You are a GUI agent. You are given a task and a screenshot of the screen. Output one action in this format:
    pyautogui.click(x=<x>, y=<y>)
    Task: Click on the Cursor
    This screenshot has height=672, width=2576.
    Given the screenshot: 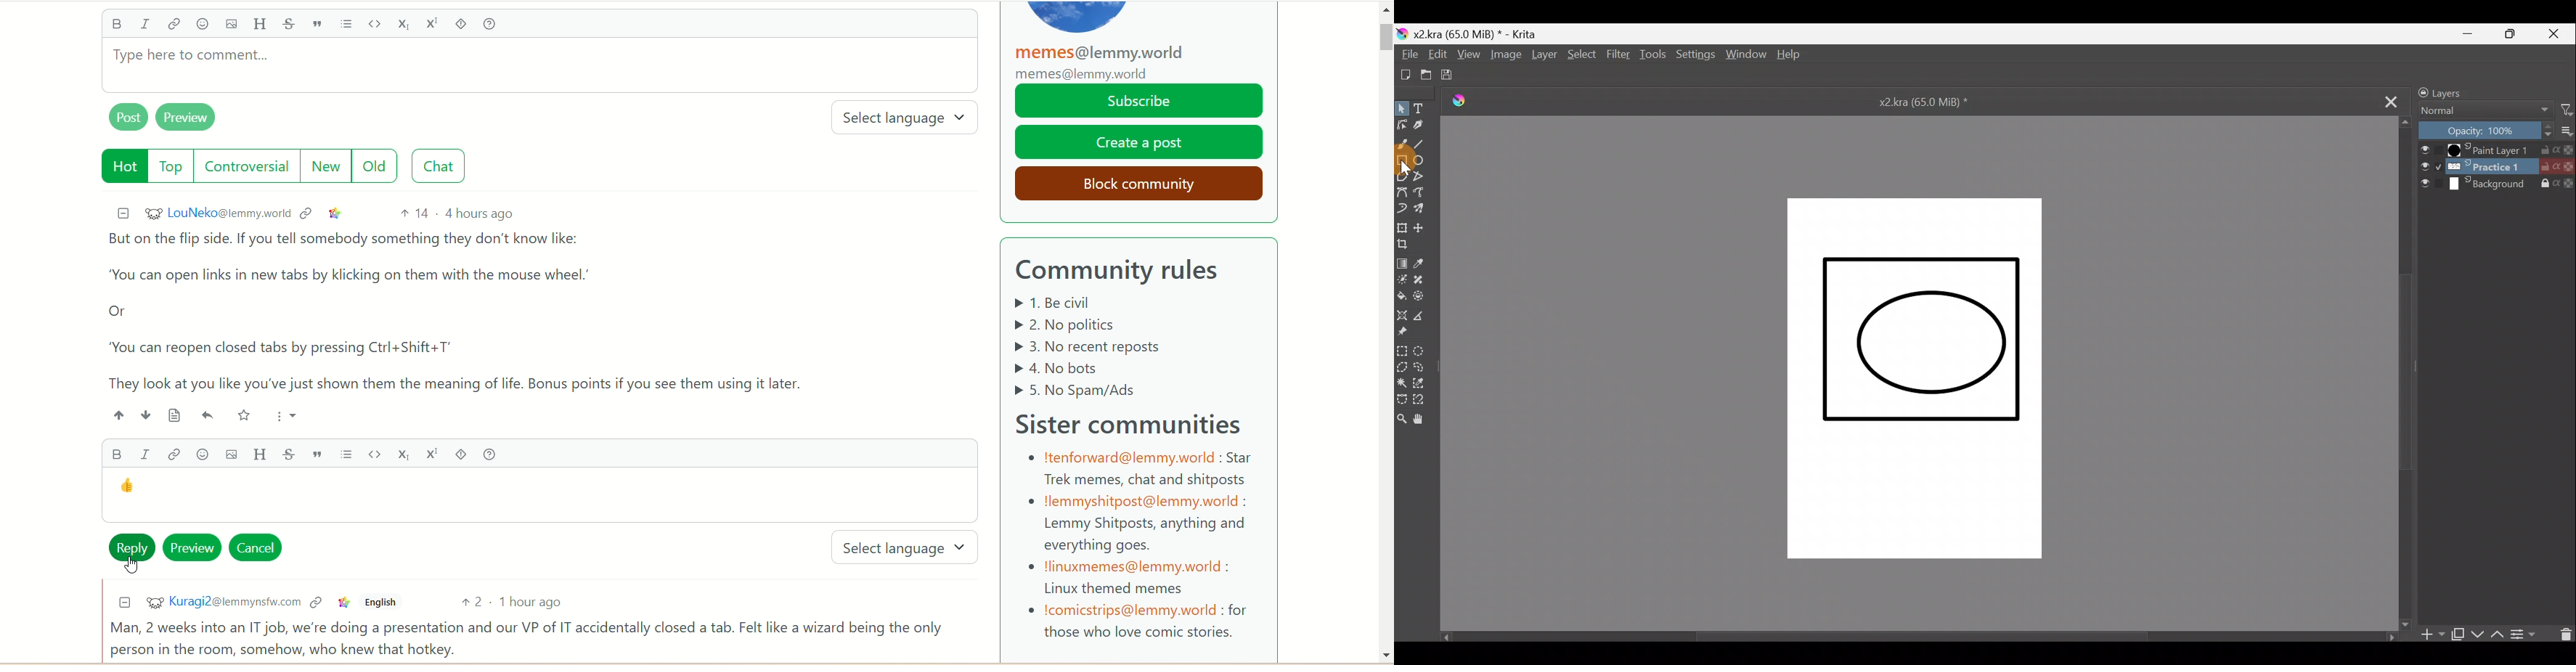 What is the action you would take?
    pyautogui.click(x=1404, y=163)
    